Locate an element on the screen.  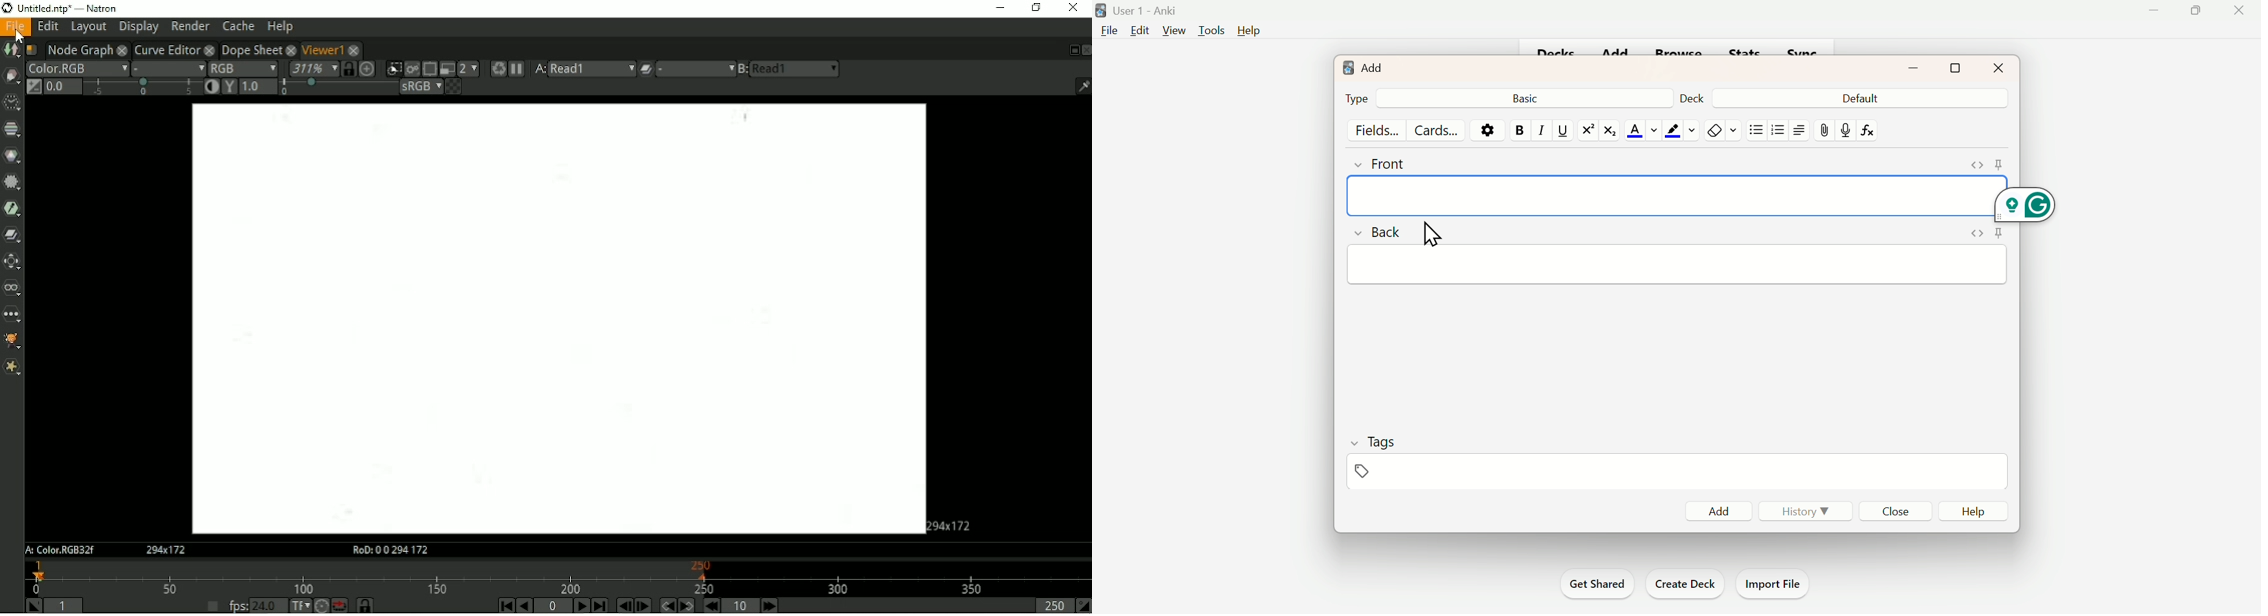
Grammarly is located at coordinates (2038, 211).